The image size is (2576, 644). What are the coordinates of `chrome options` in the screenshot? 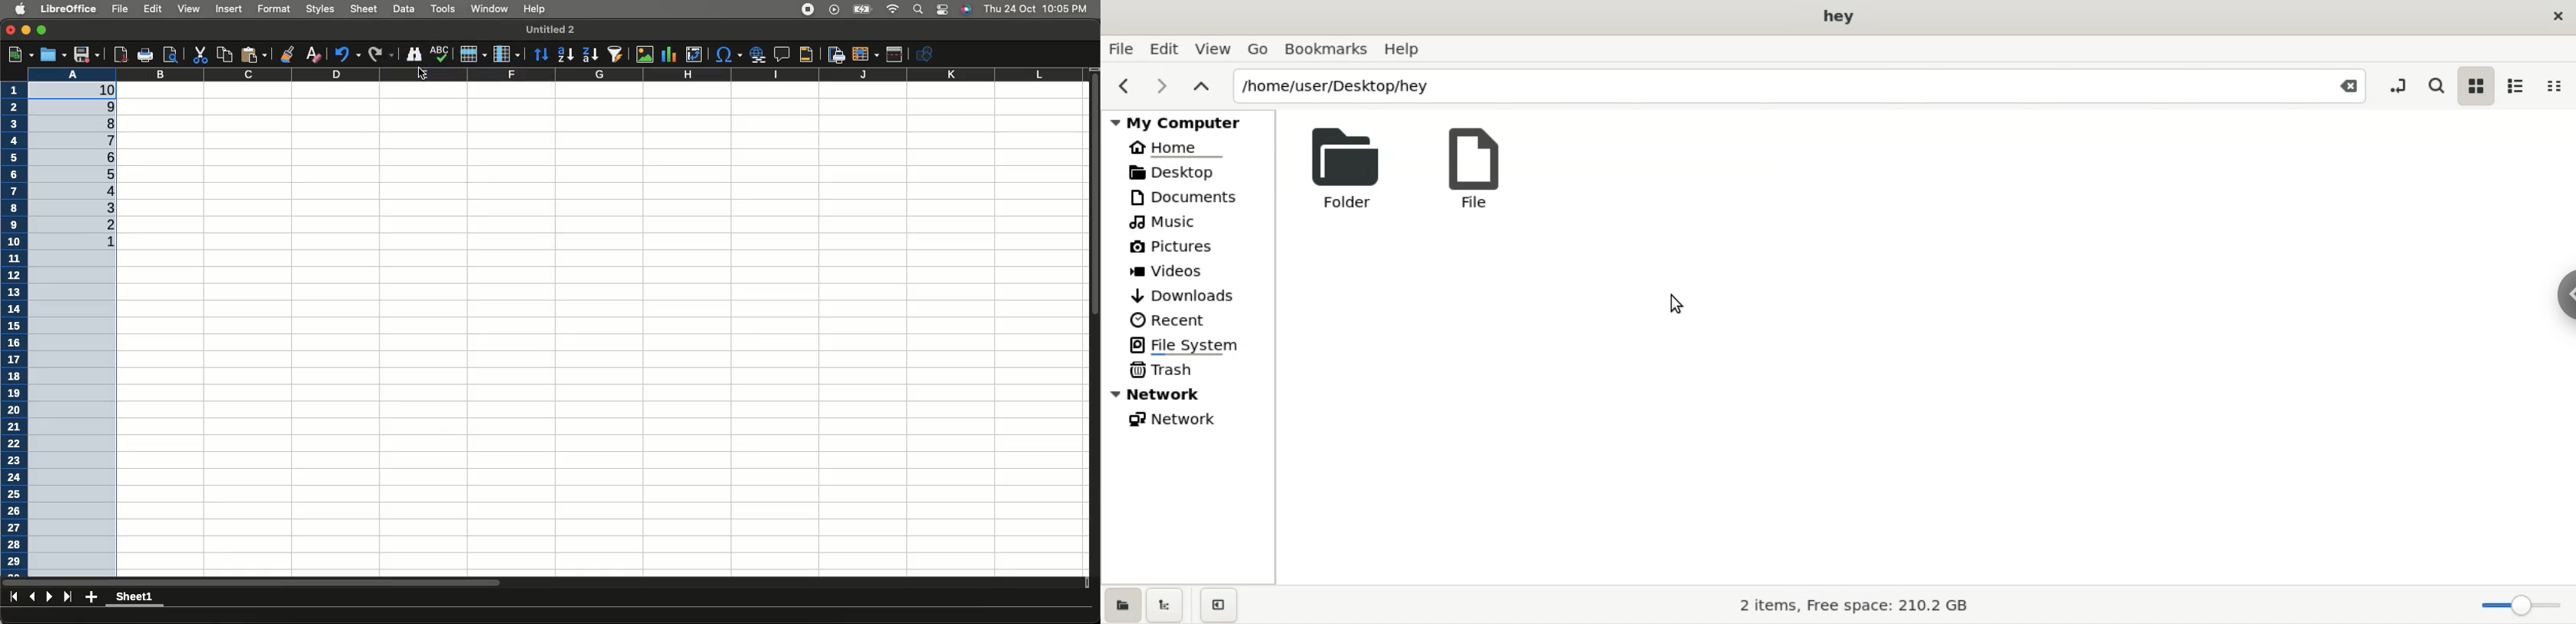 It's located at (2561, 295).